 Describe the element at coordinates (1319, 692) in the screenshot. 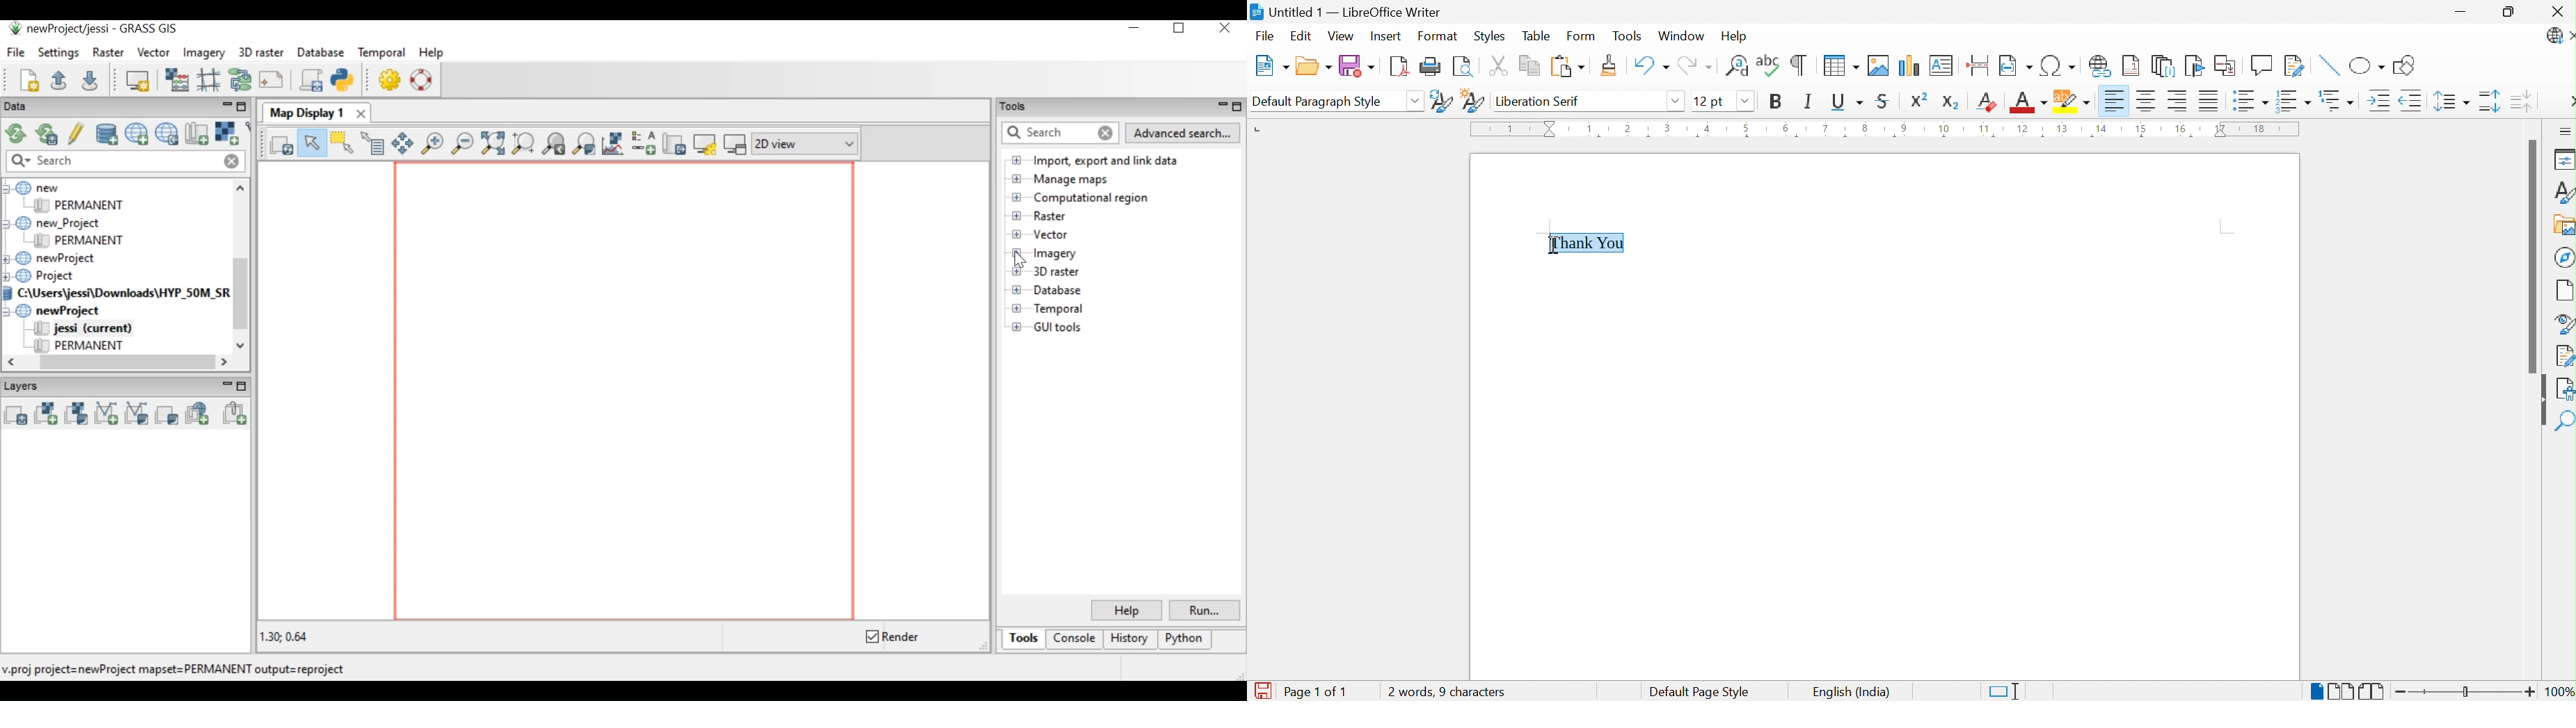

I see `Page 1 of 1` at that location.